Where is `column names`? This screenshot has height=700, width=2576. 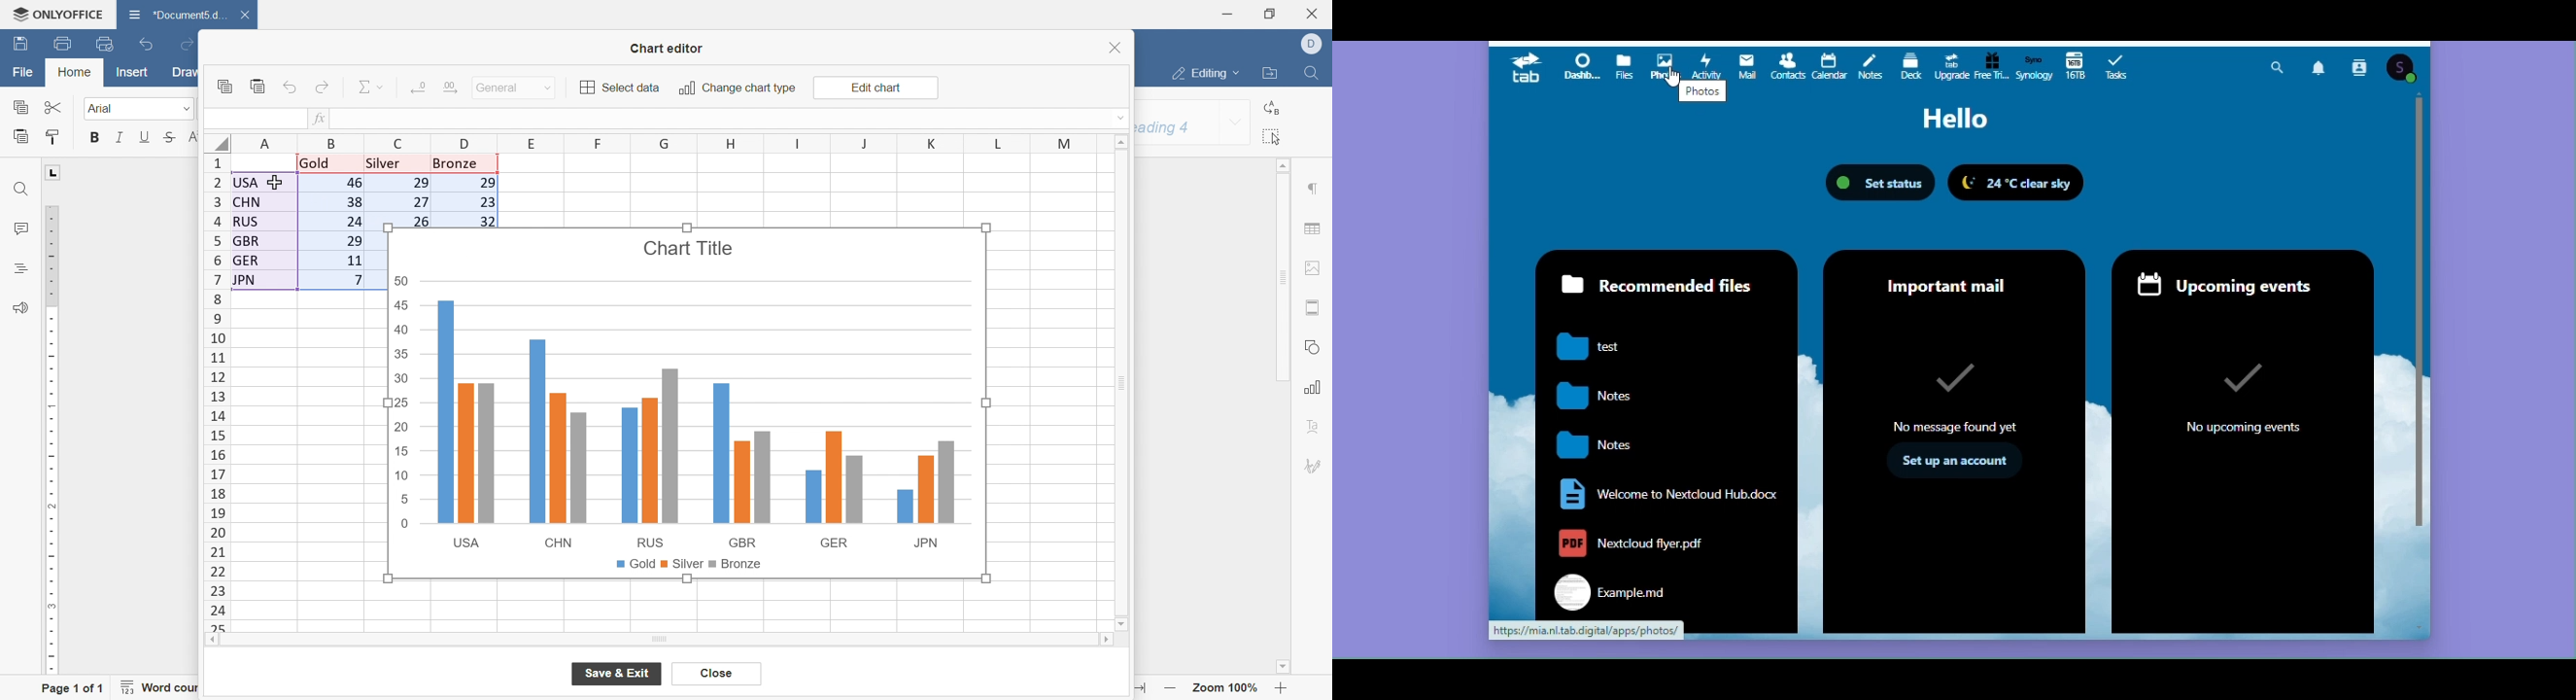 column names is located at coordinates (670, 143).